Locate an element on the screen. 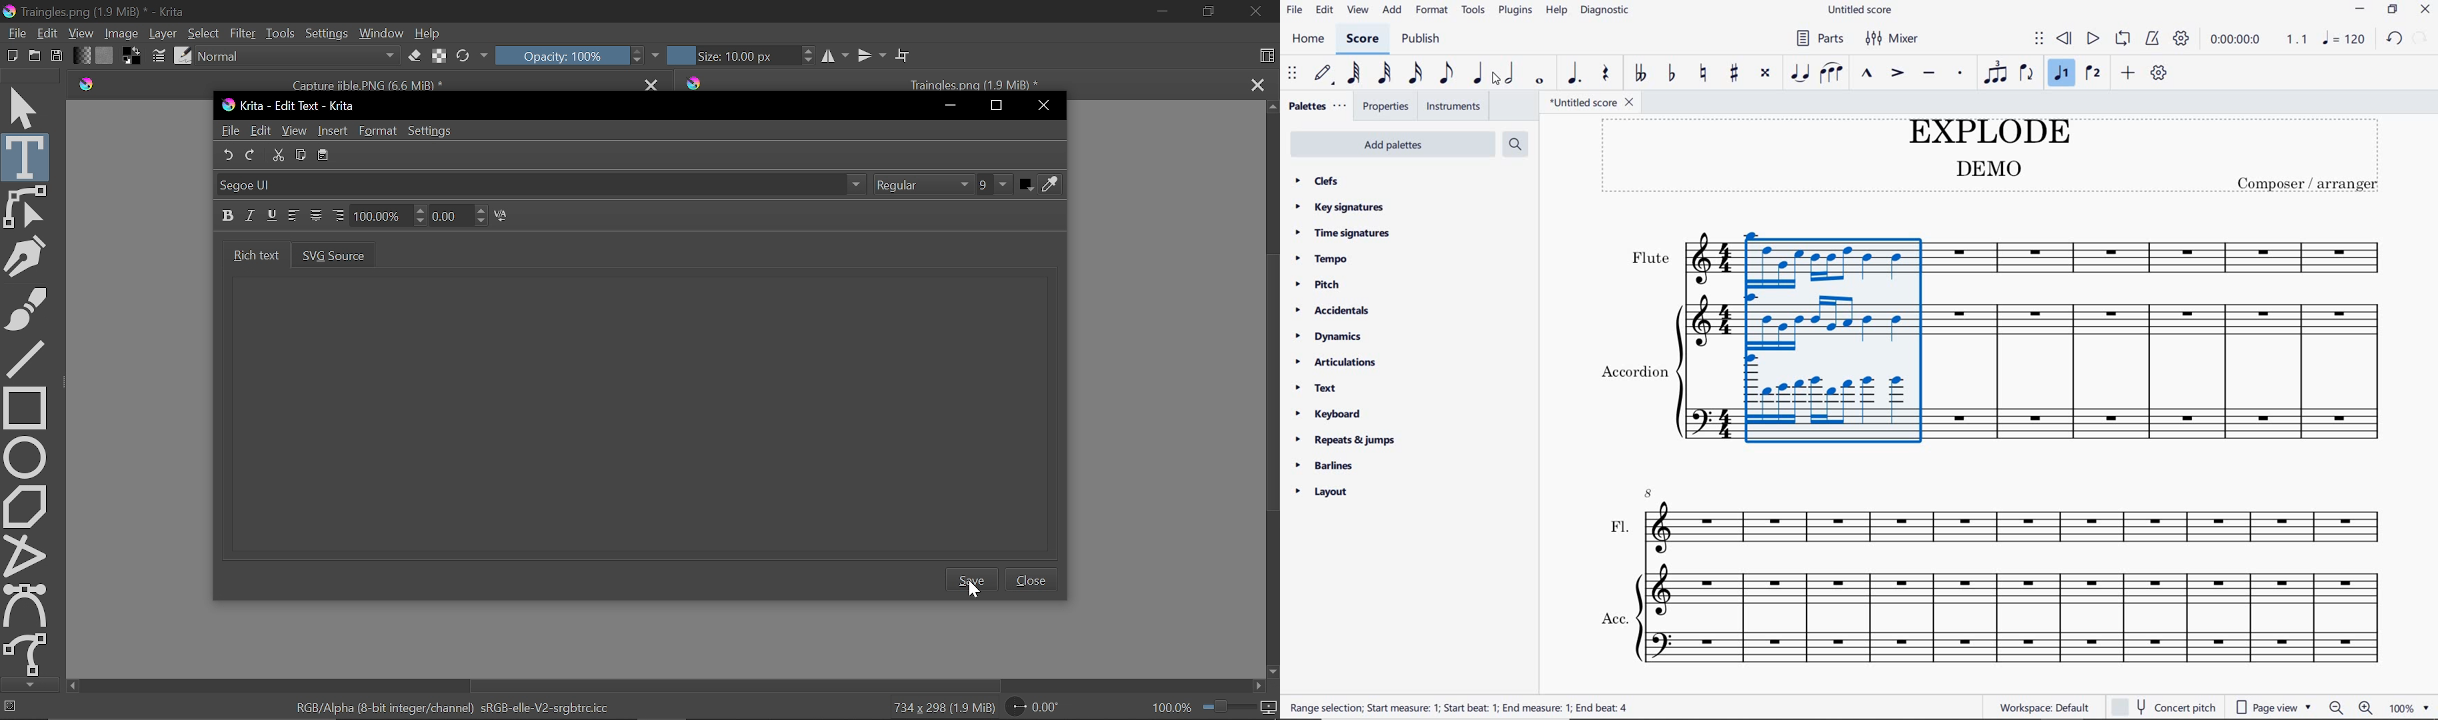 The height and width of the screenshot is (728, 2464). Minimize is located at coordinates (1158, 12).